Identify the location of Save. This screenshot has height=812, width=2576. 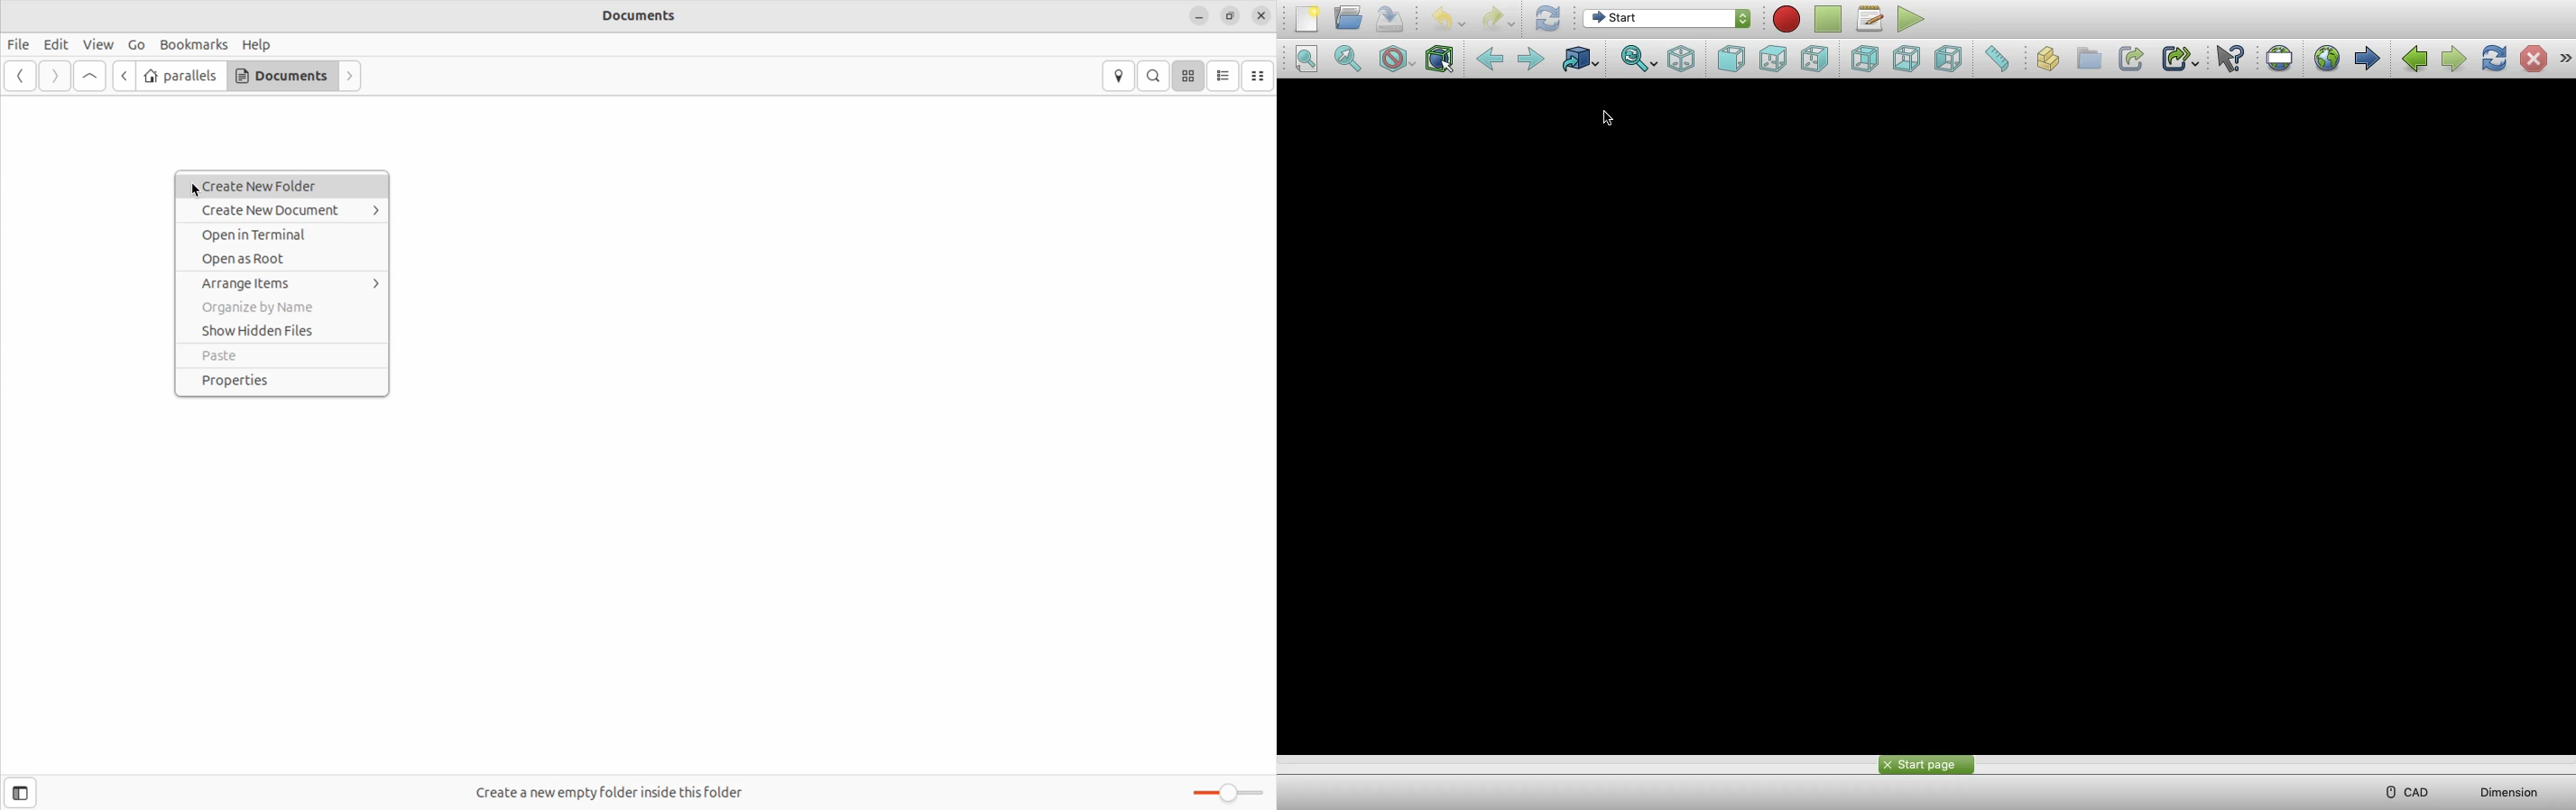
(1390, 18).